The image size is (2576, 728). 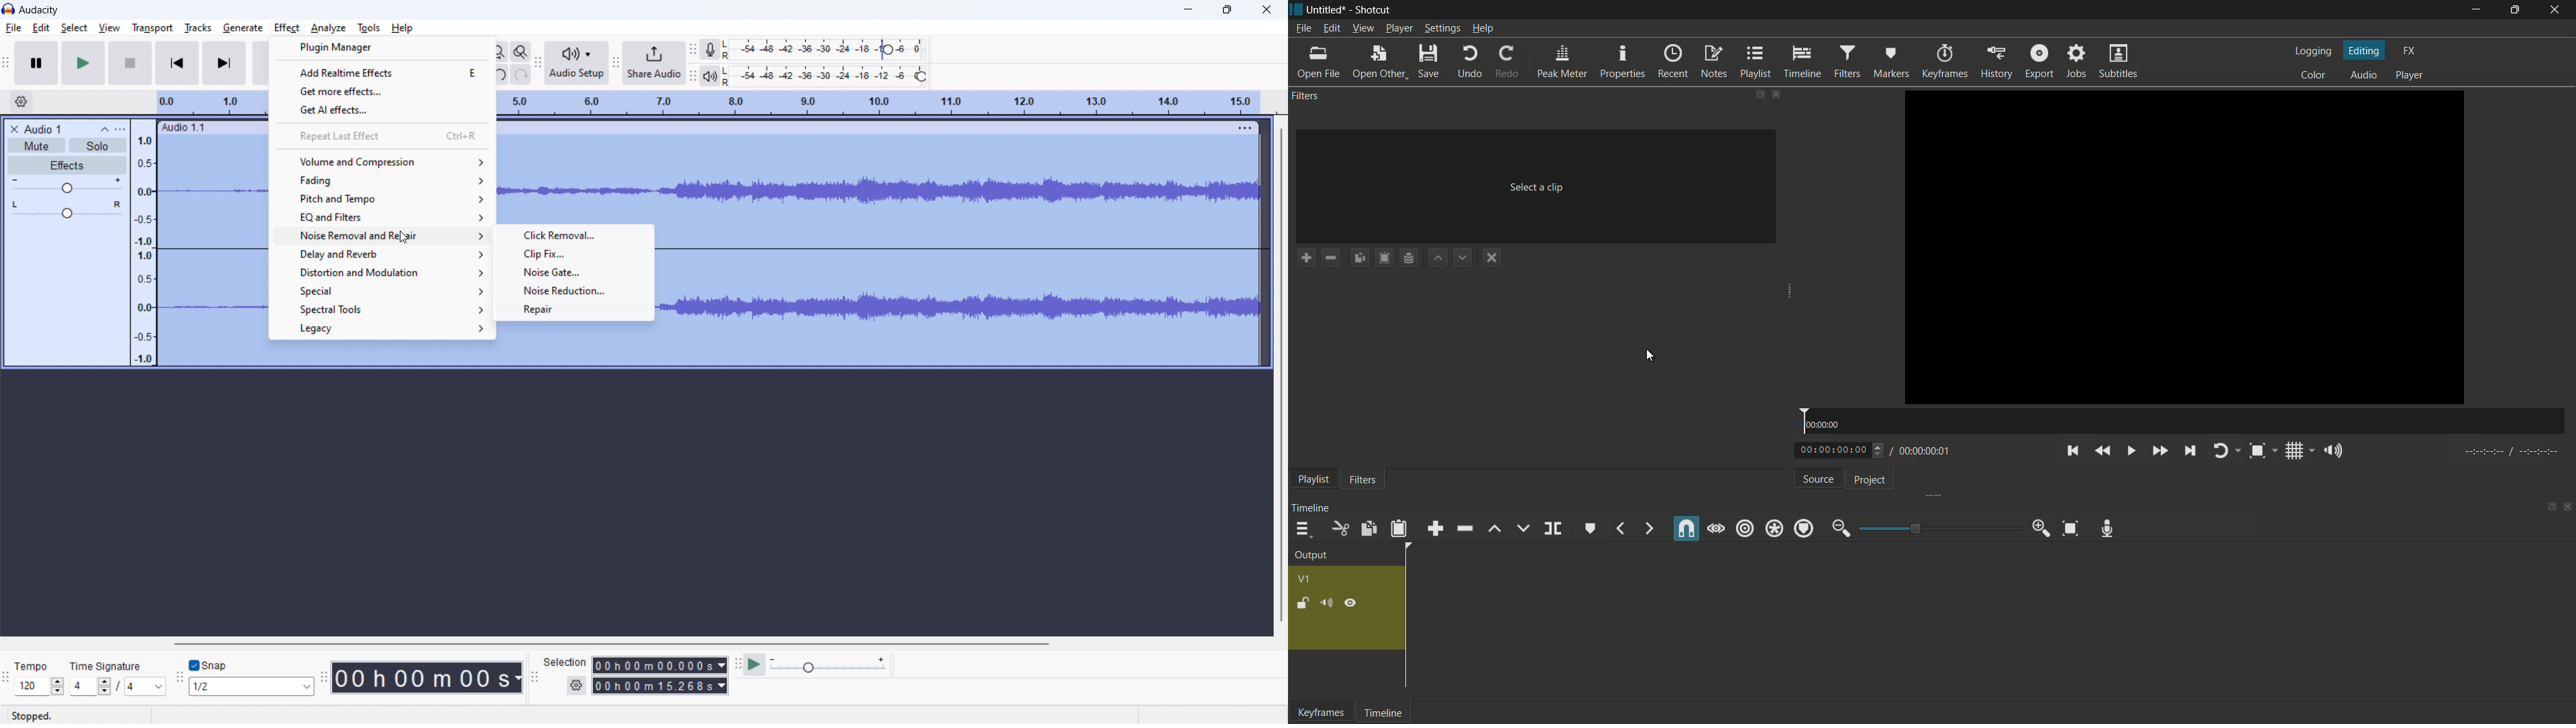 What do you see at coordinates (152, 29) in the screenshot?
I see `transport` at bounding box center [152, 29].